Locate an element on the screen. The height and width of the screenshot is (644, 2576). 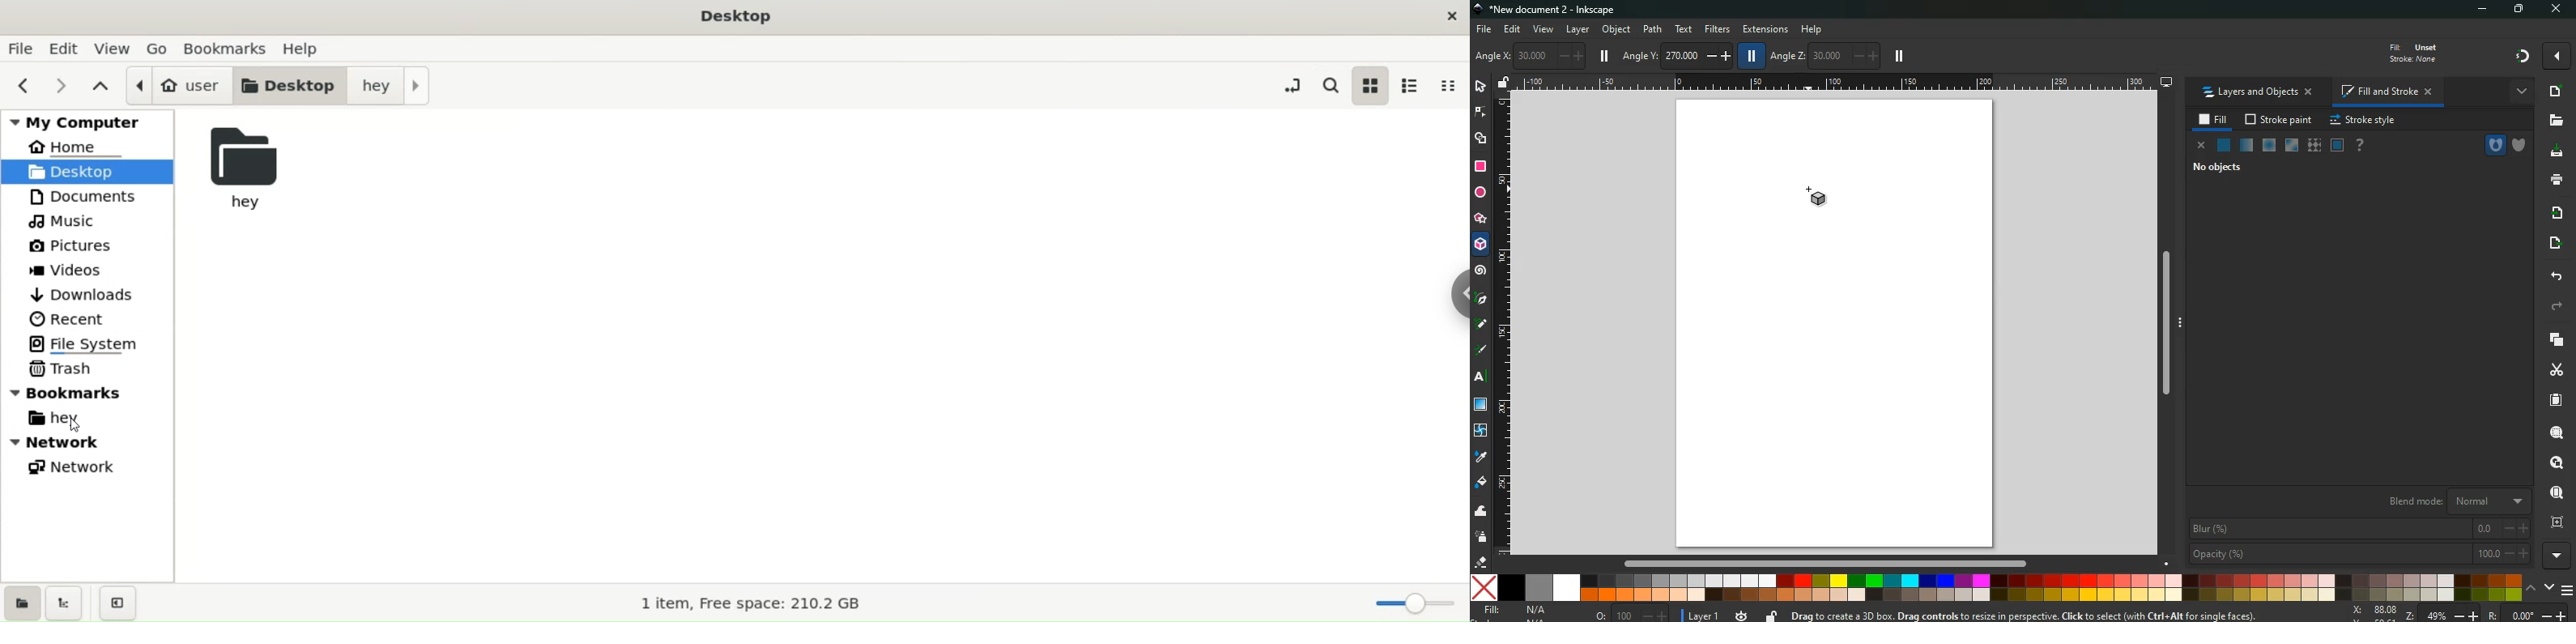
pause is located at coordinates (1604, 56).